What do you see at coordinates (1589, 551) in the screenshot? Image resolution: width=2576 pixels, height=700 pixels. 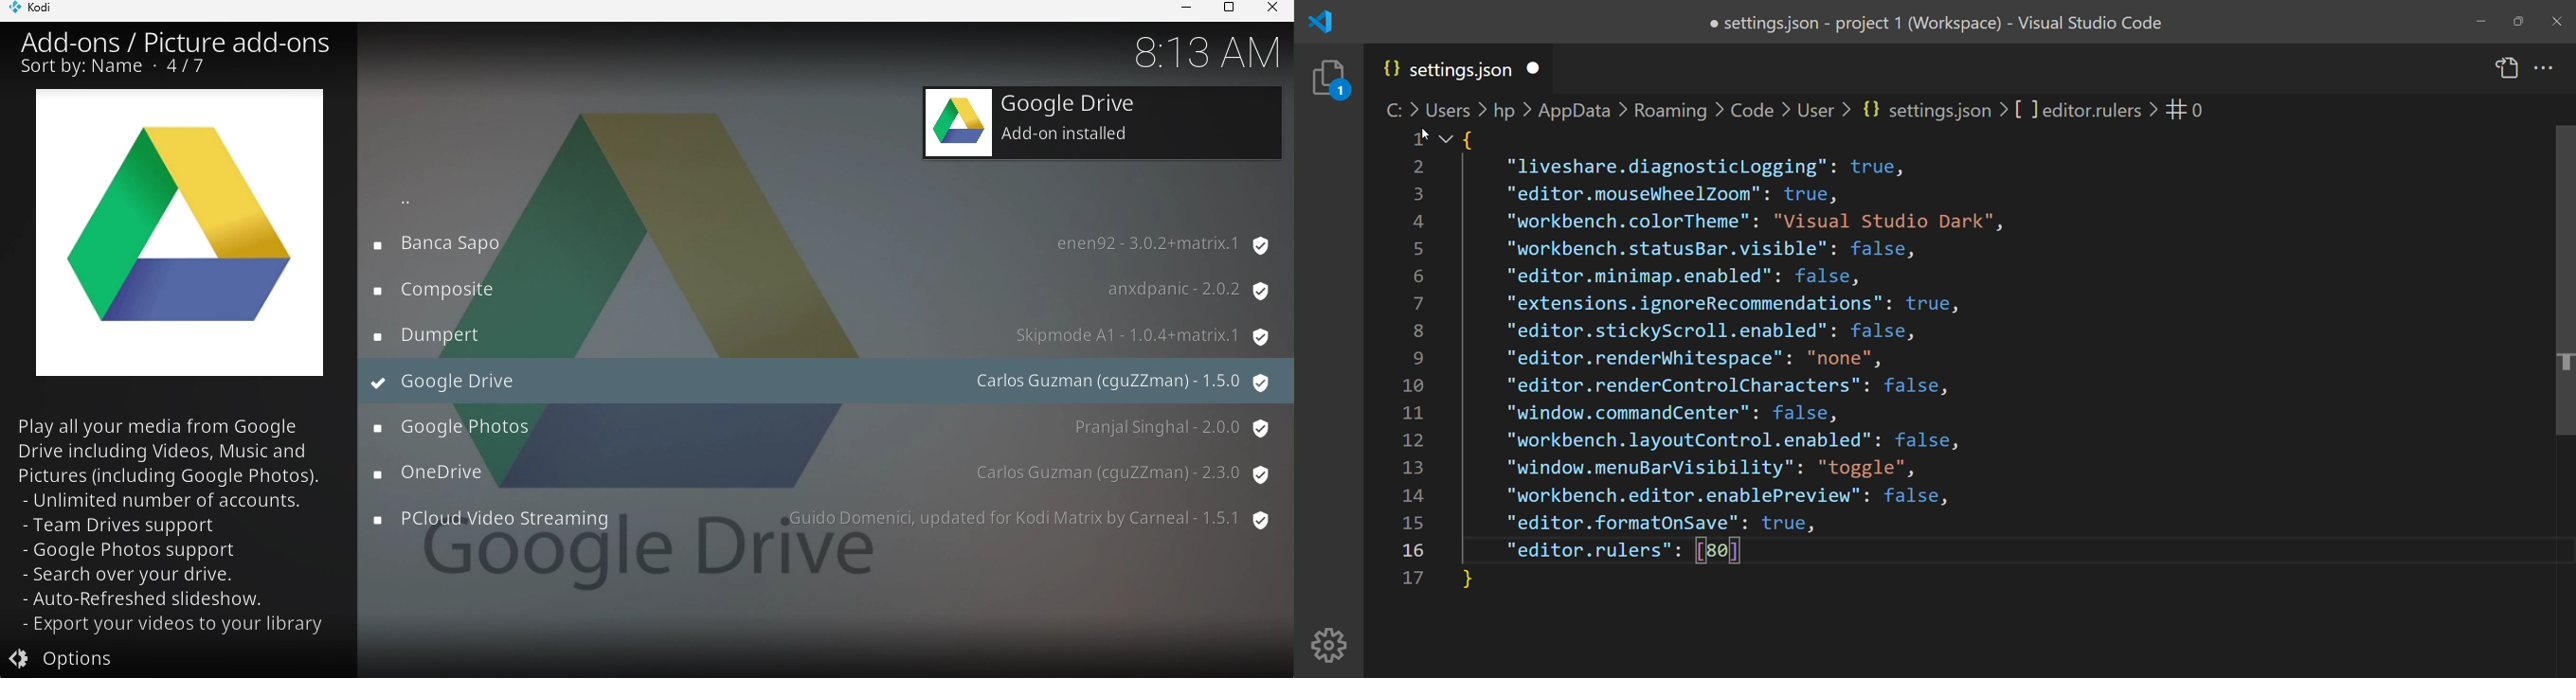 I see `editor rulers option` at bounding box center [1589, 551].